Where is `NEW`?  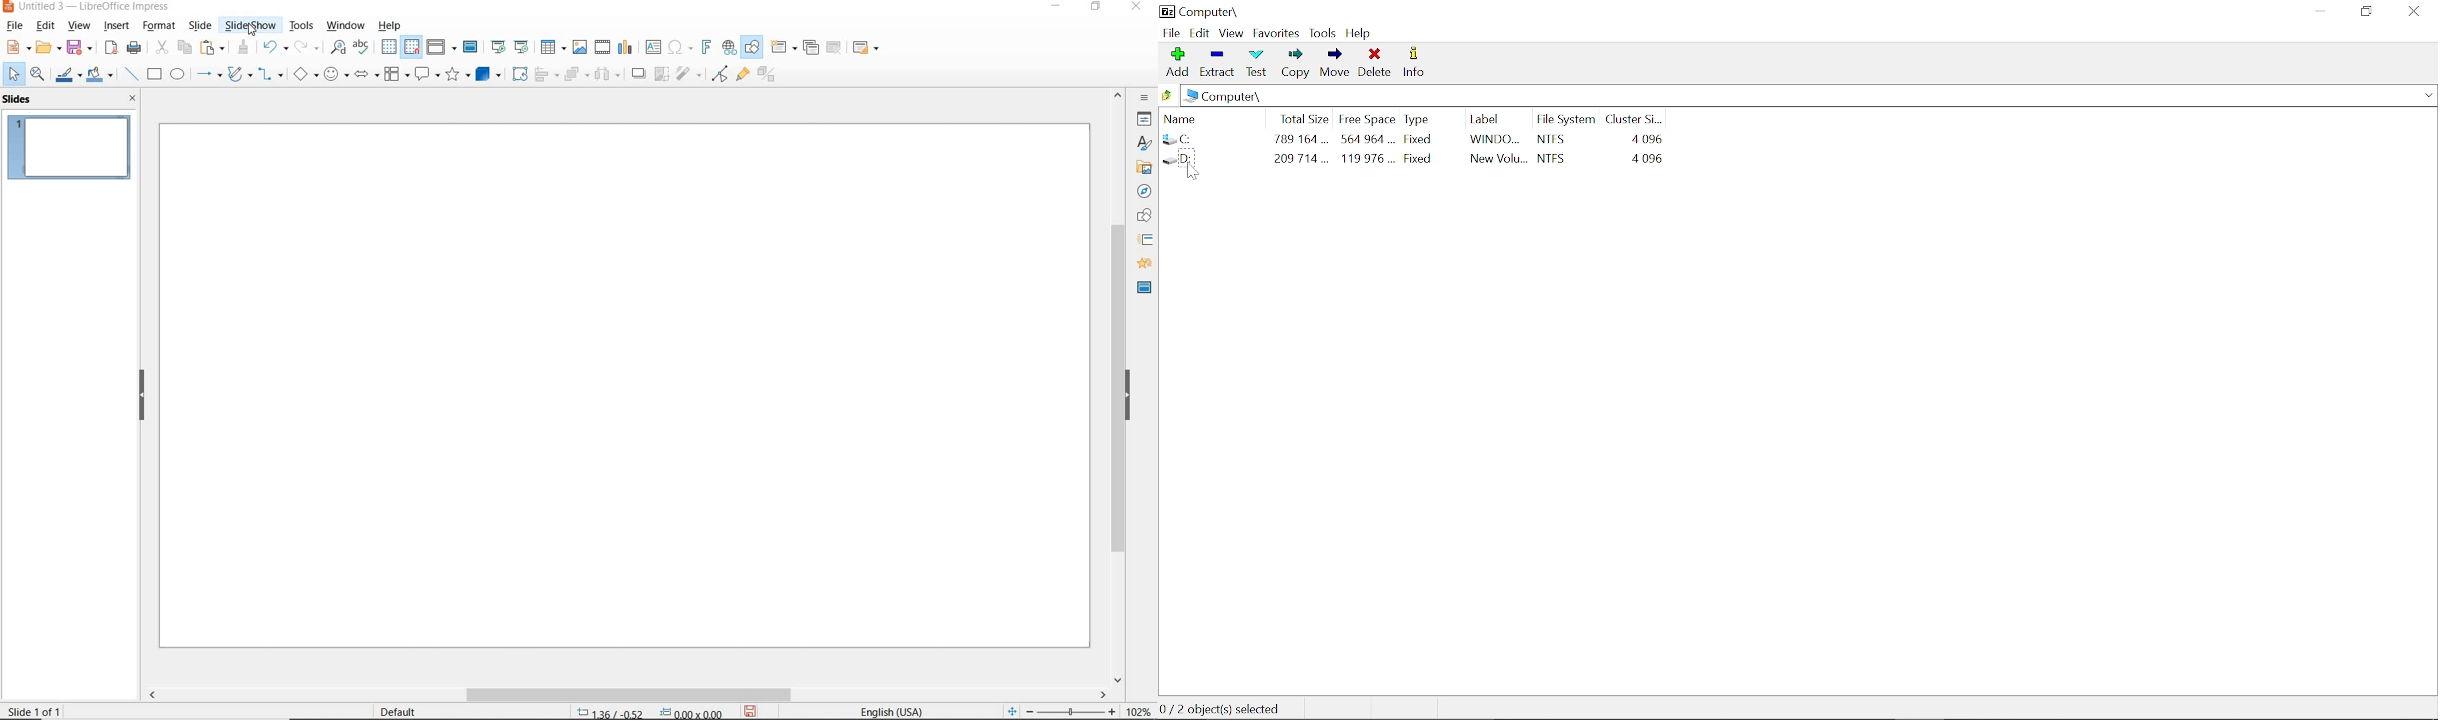 NEW is located at coordinates (16, 46).